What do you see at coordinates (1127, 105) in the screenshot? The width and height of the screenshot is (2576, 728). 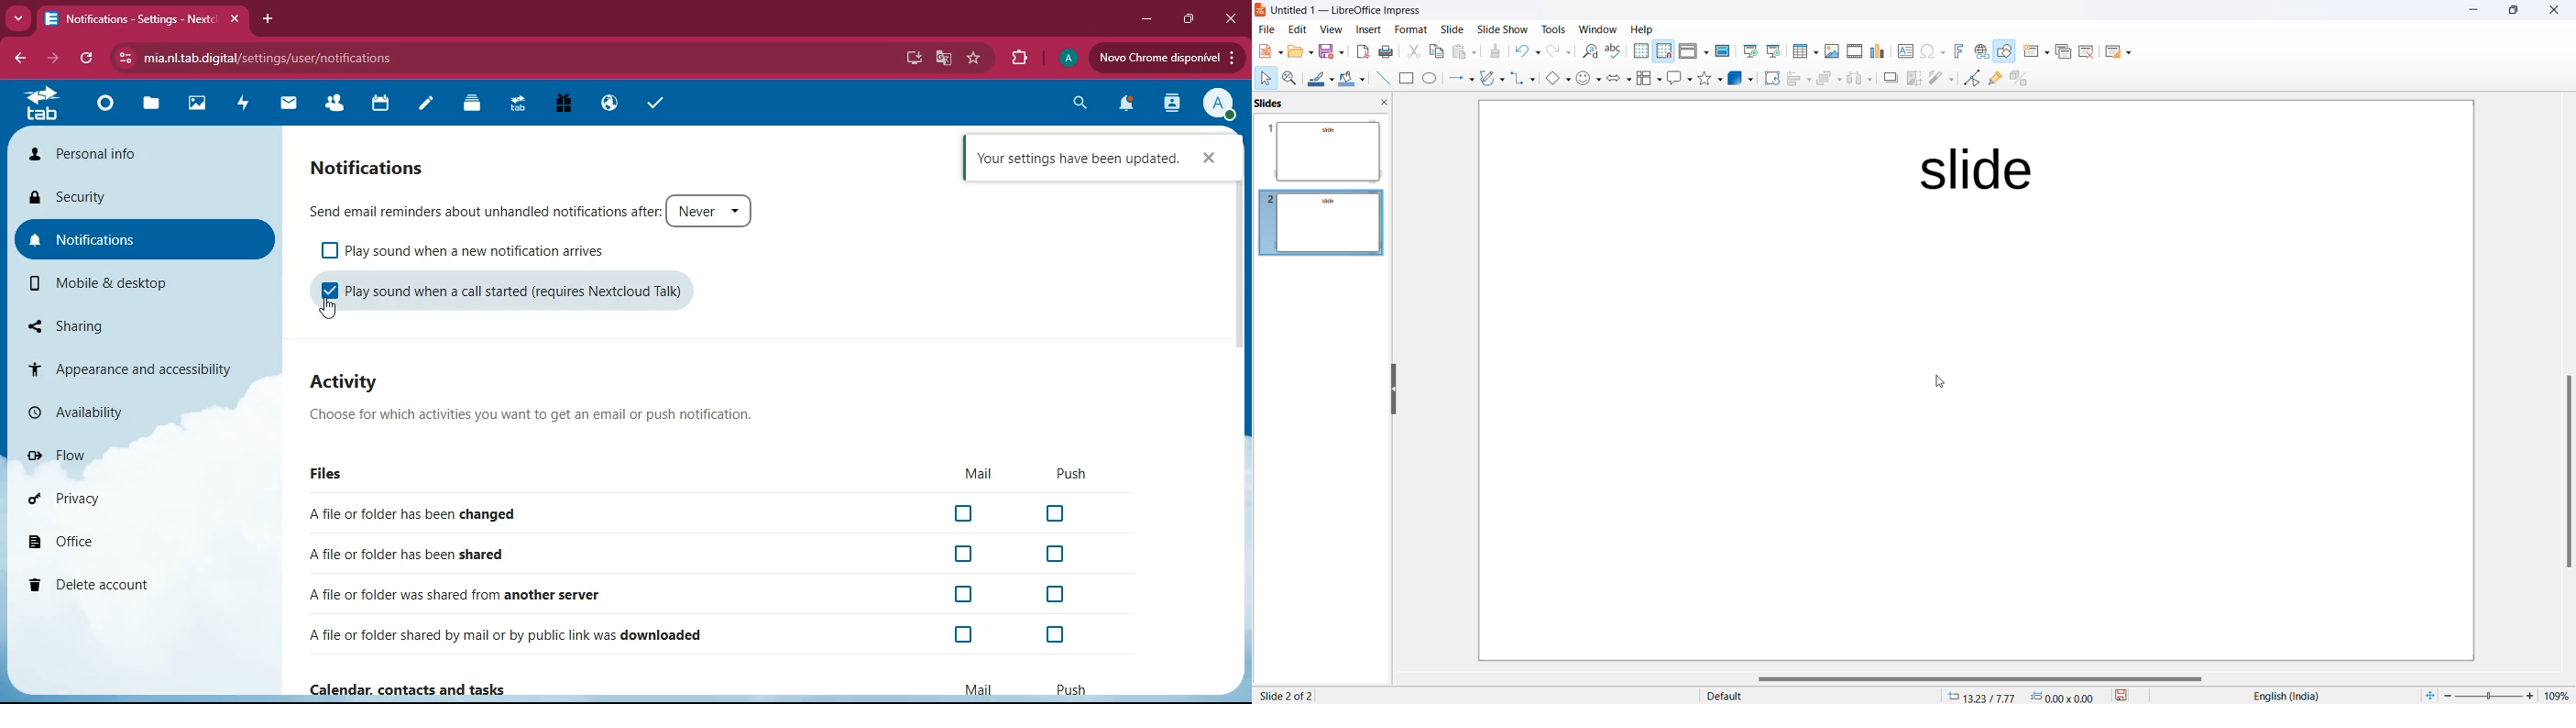 I see `notifications` at bounding box center [1127, 105].